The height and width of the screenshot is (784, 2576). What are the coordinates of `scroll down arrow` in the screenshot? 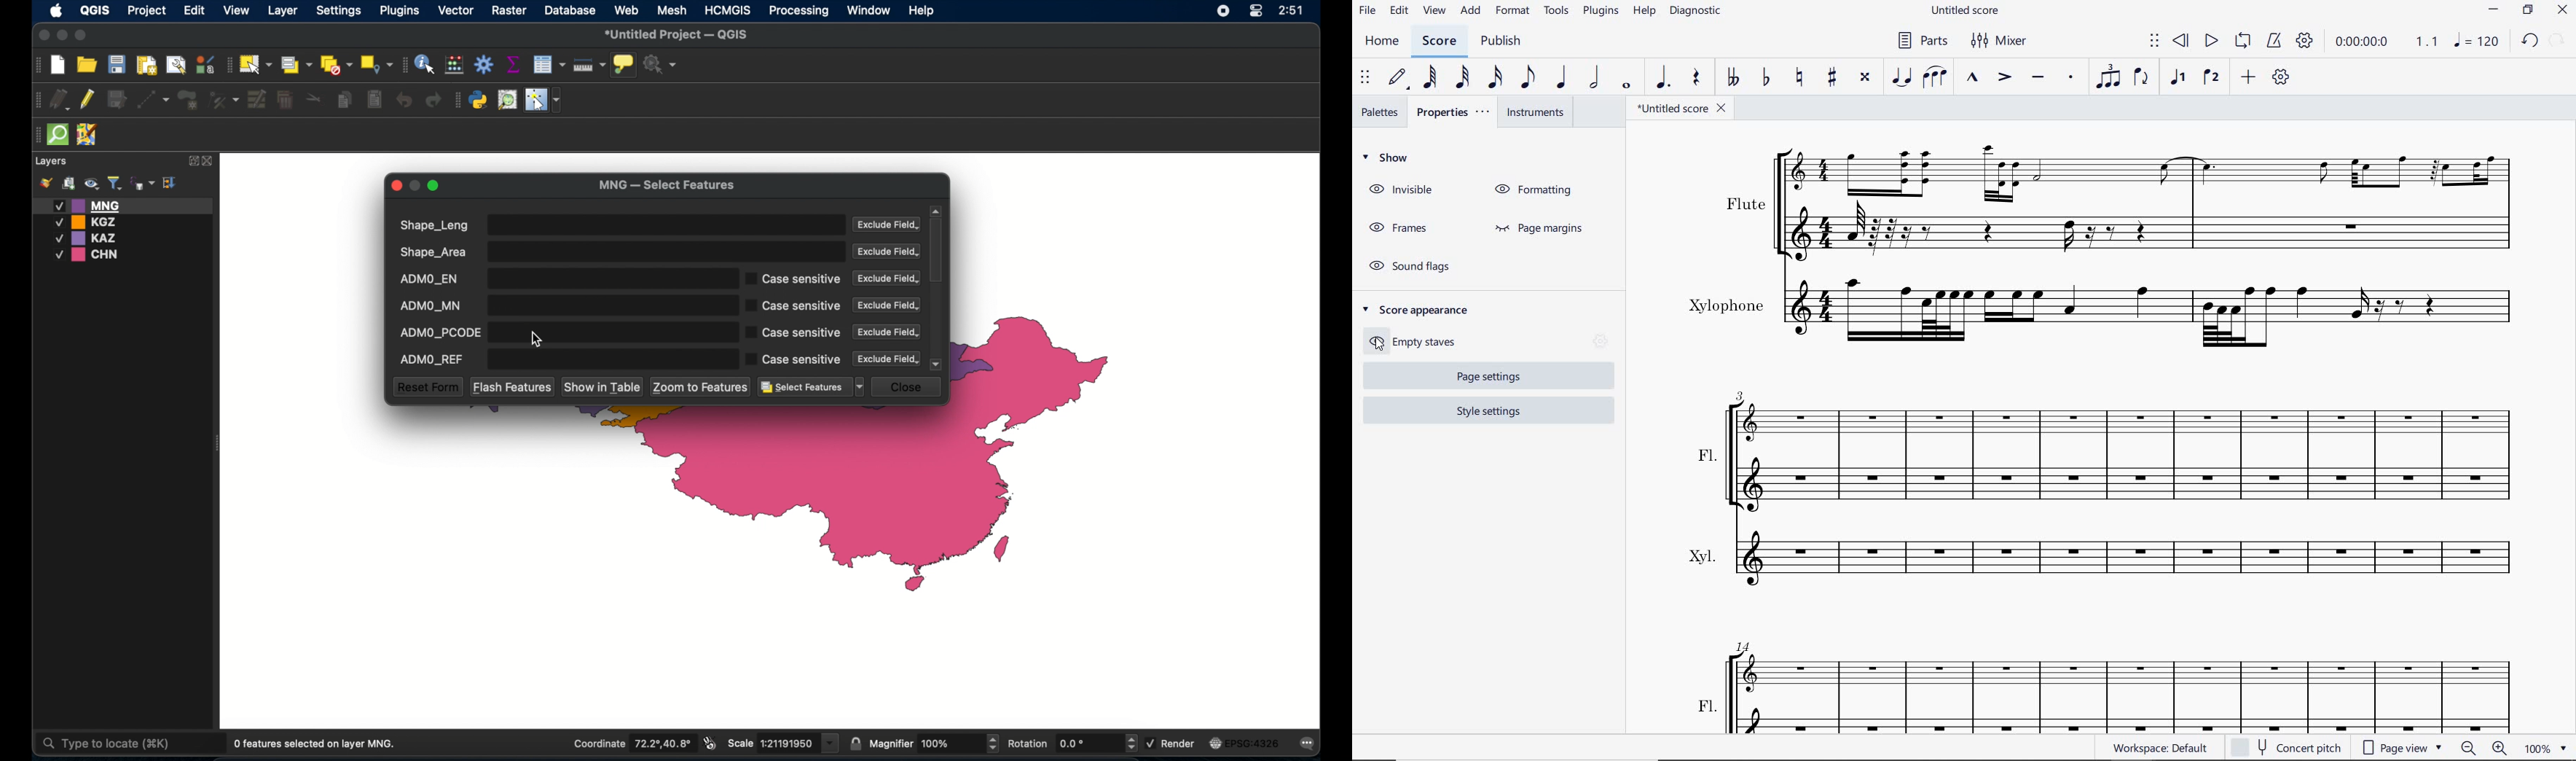 It's located at (937, 364).